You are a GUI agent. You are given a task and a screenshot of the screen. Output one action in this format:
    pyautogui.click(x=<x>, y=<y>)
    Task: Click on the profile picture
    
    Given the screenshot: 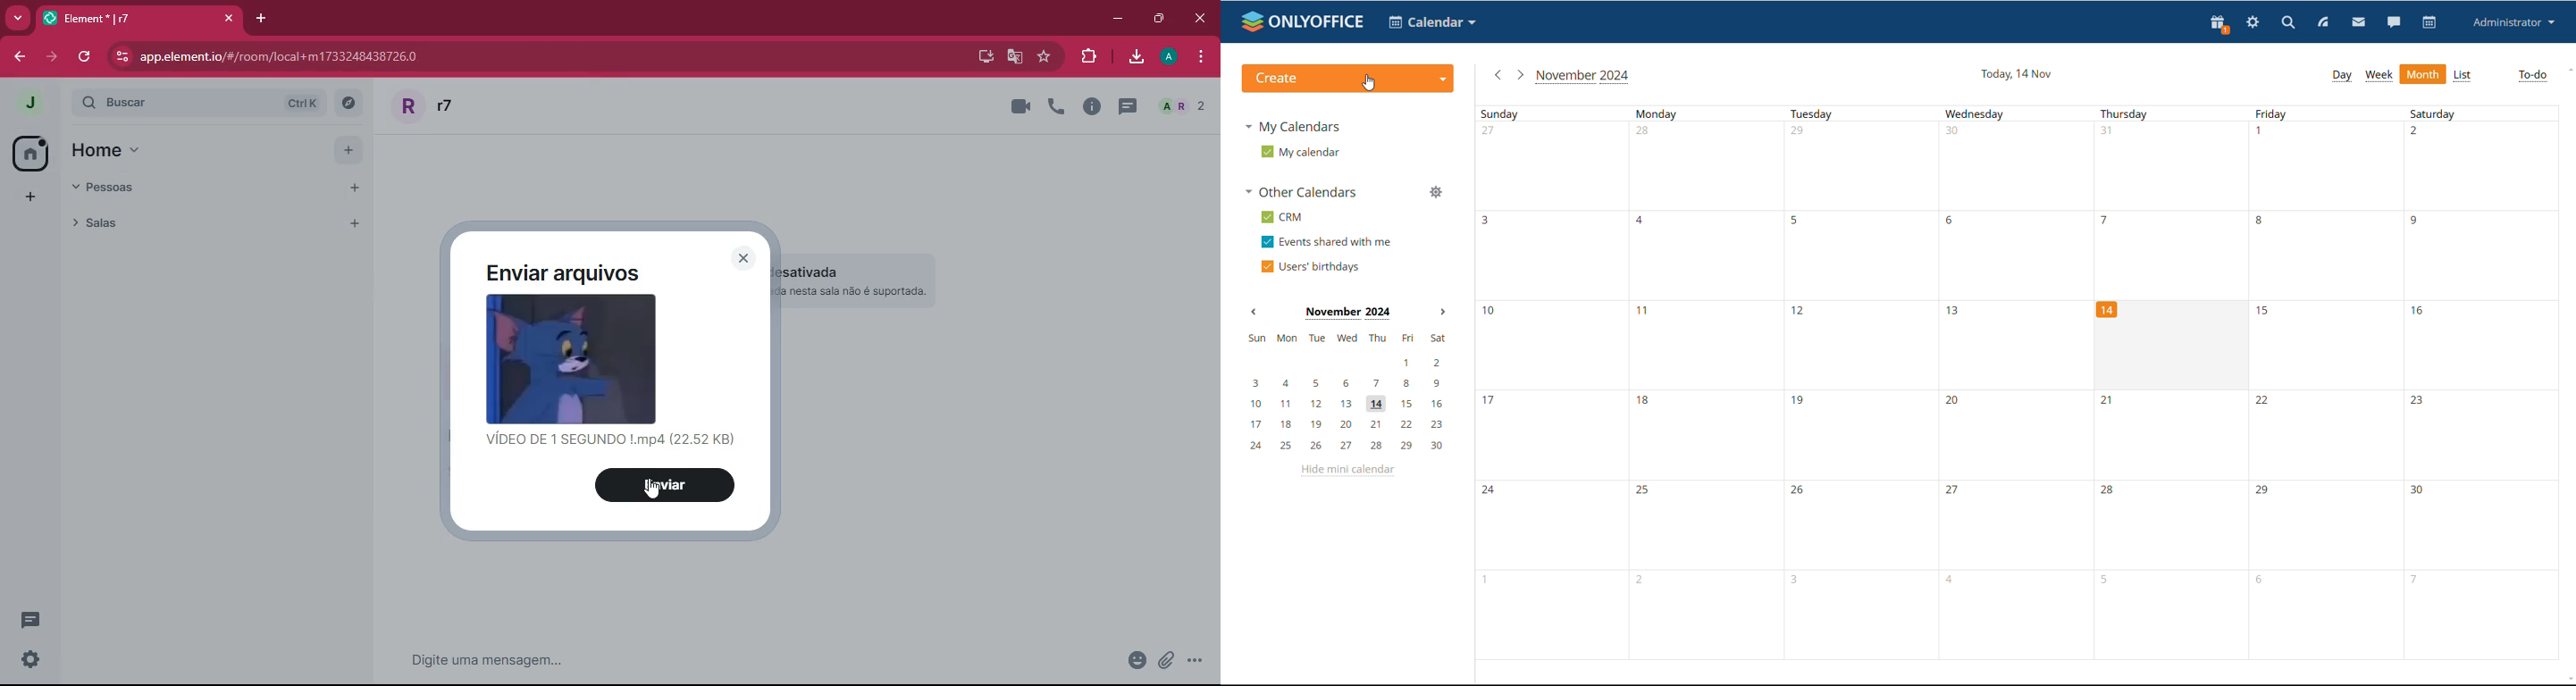 What is the action you would take?
    pyautogui.click(x=31, y=105)
    